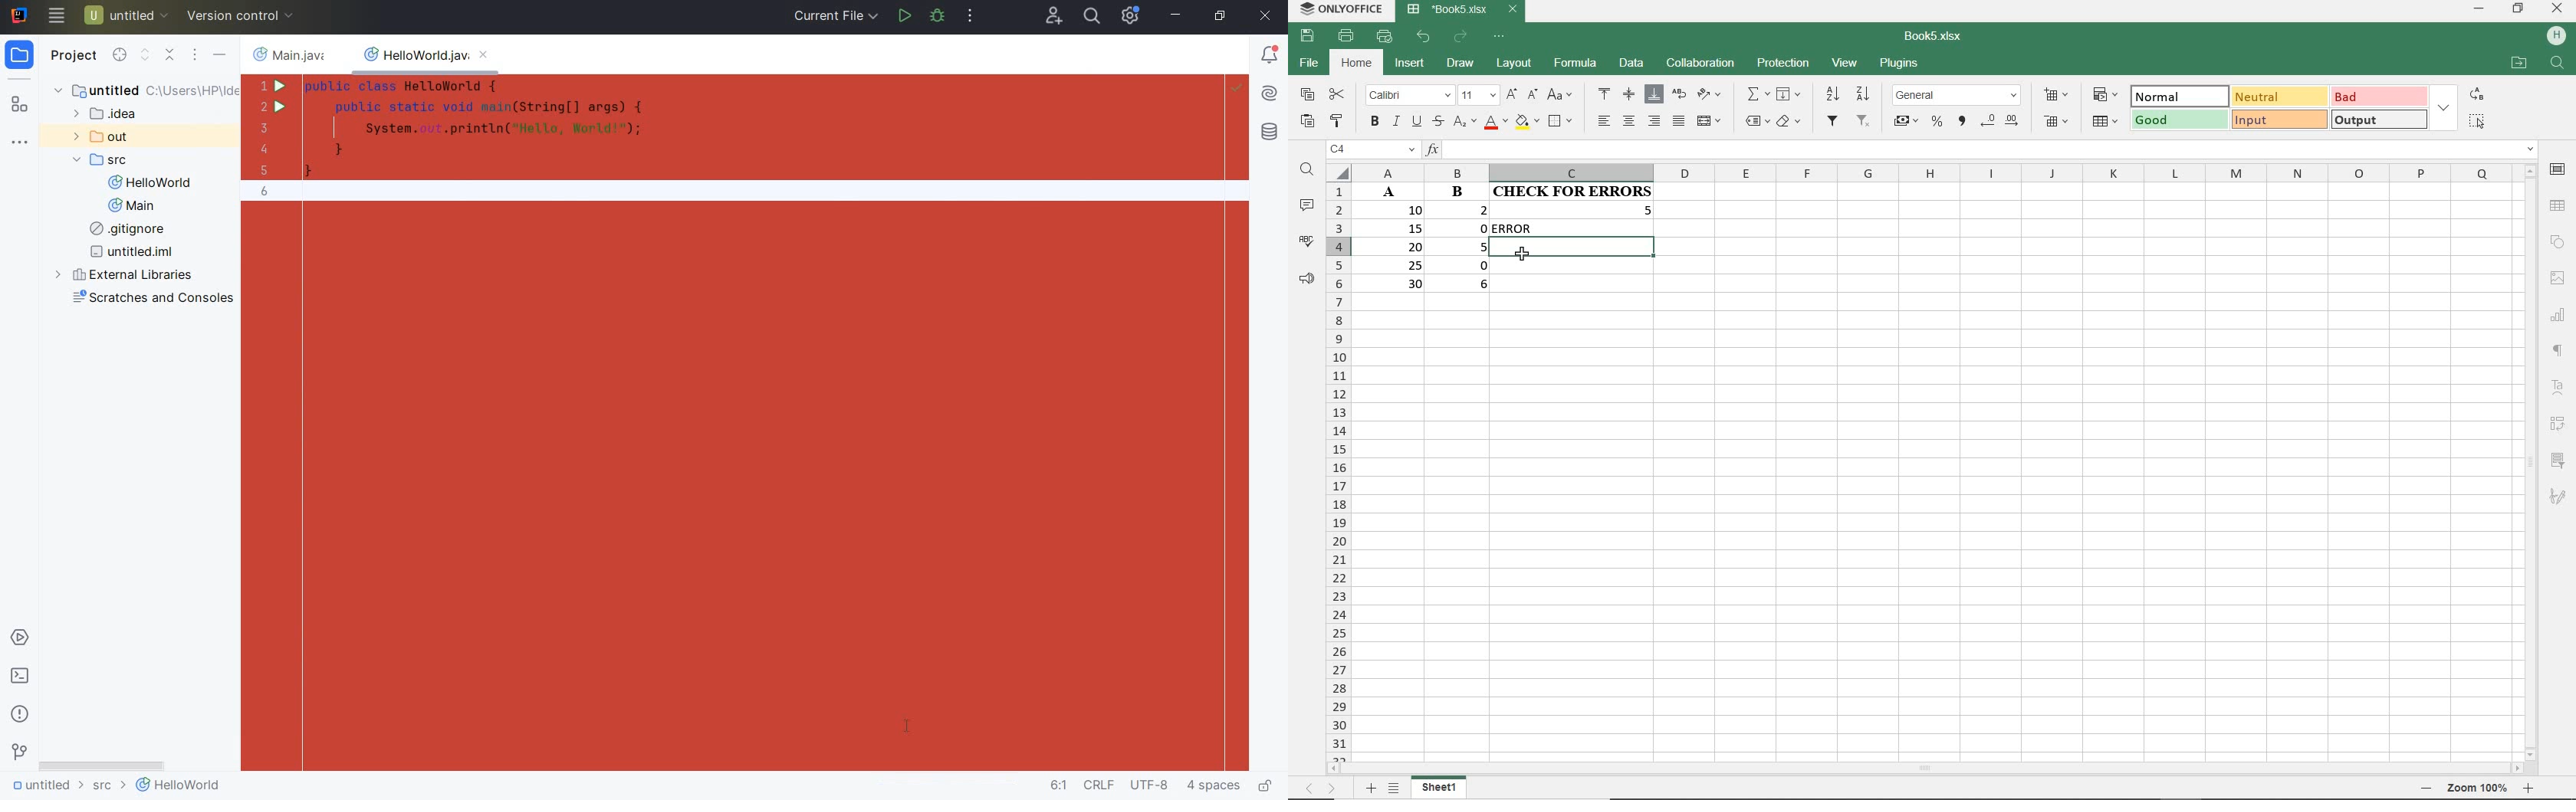 This screenshot has height=812, width=2576. Describe the element at coordinates (1306, 205) in the screenshot. I see `COMMENTS` at that location.